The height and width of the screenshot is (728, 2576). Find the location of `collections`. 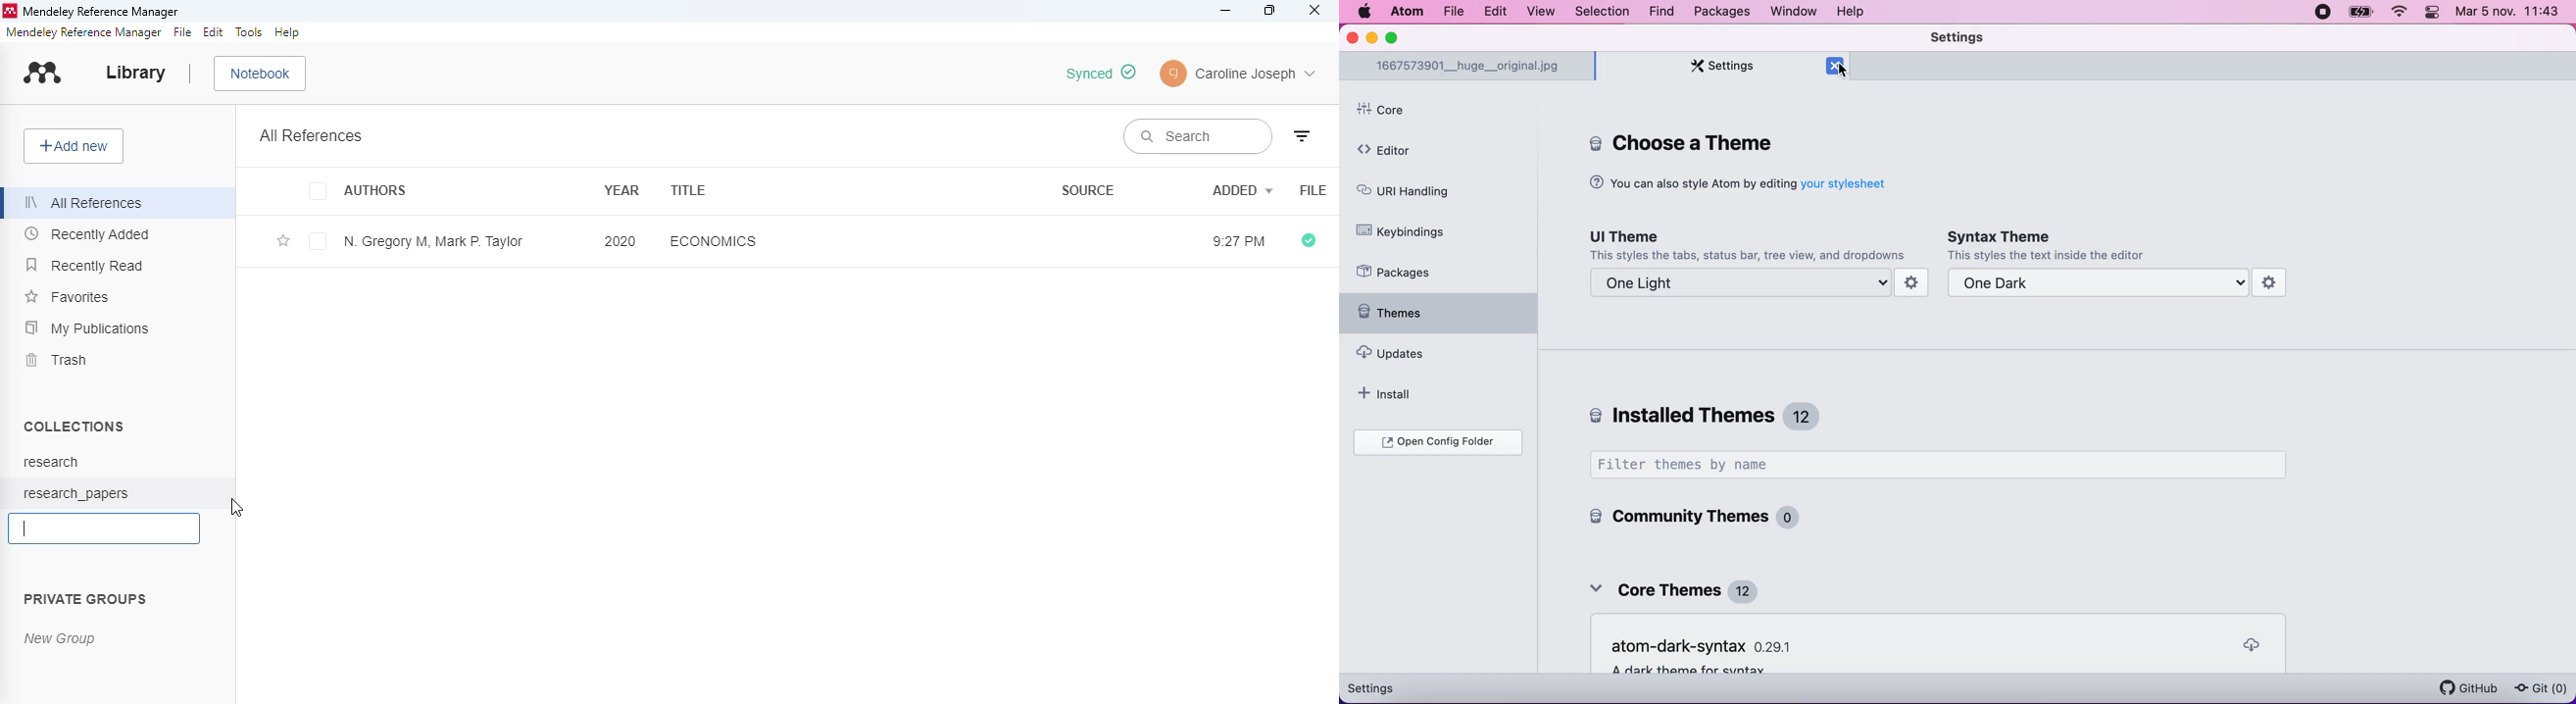

collections is located at coordinates (75, 426).